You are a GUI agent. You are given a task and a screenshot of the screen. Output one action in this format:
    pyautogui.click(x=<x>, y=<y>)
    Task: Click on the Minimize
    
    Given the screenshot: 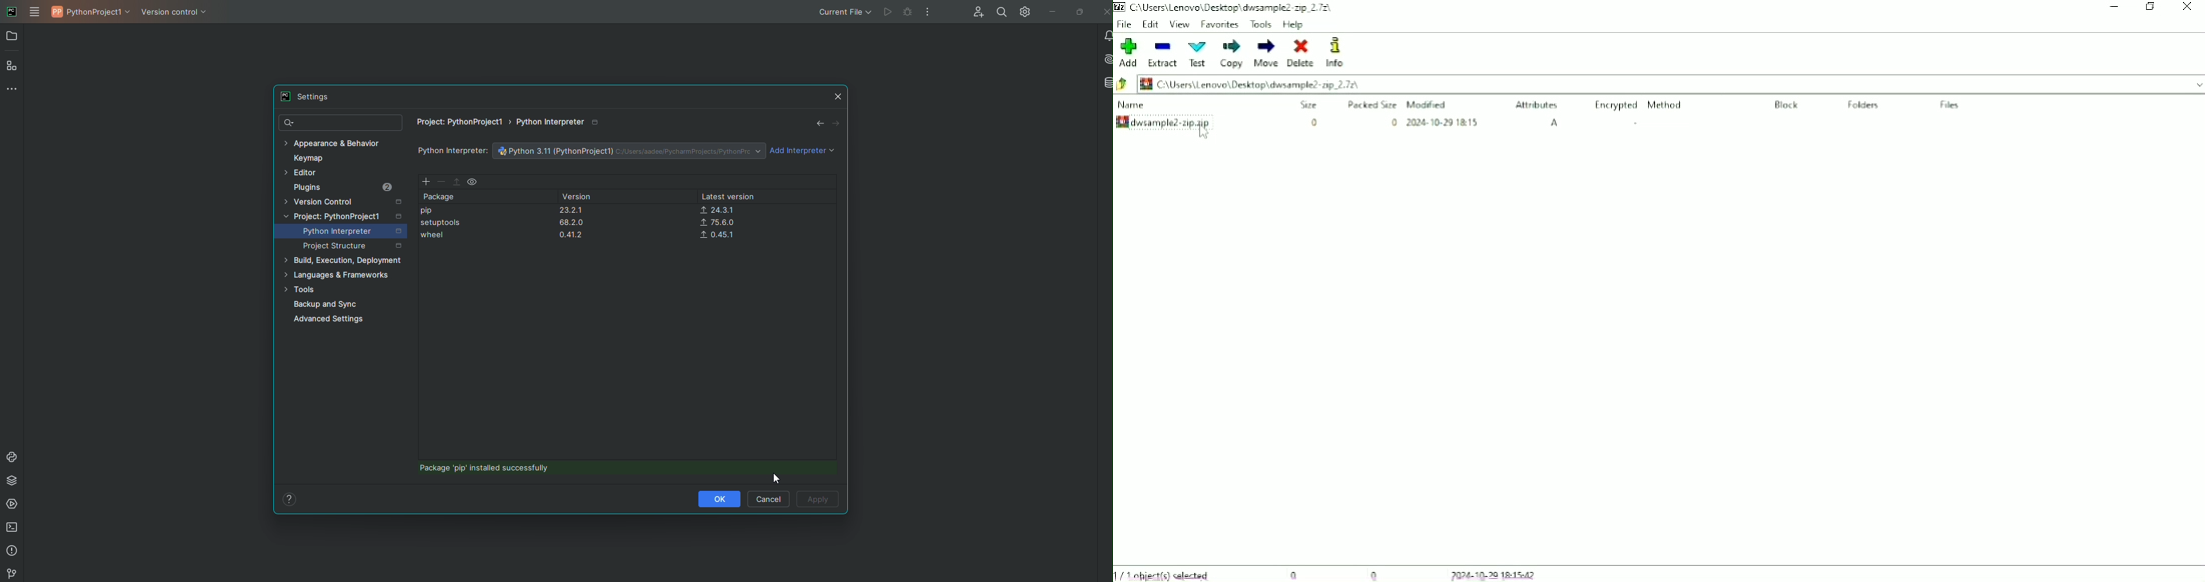 What is the action you would take?
    pyautogui.click(x=2116, y=6)
    